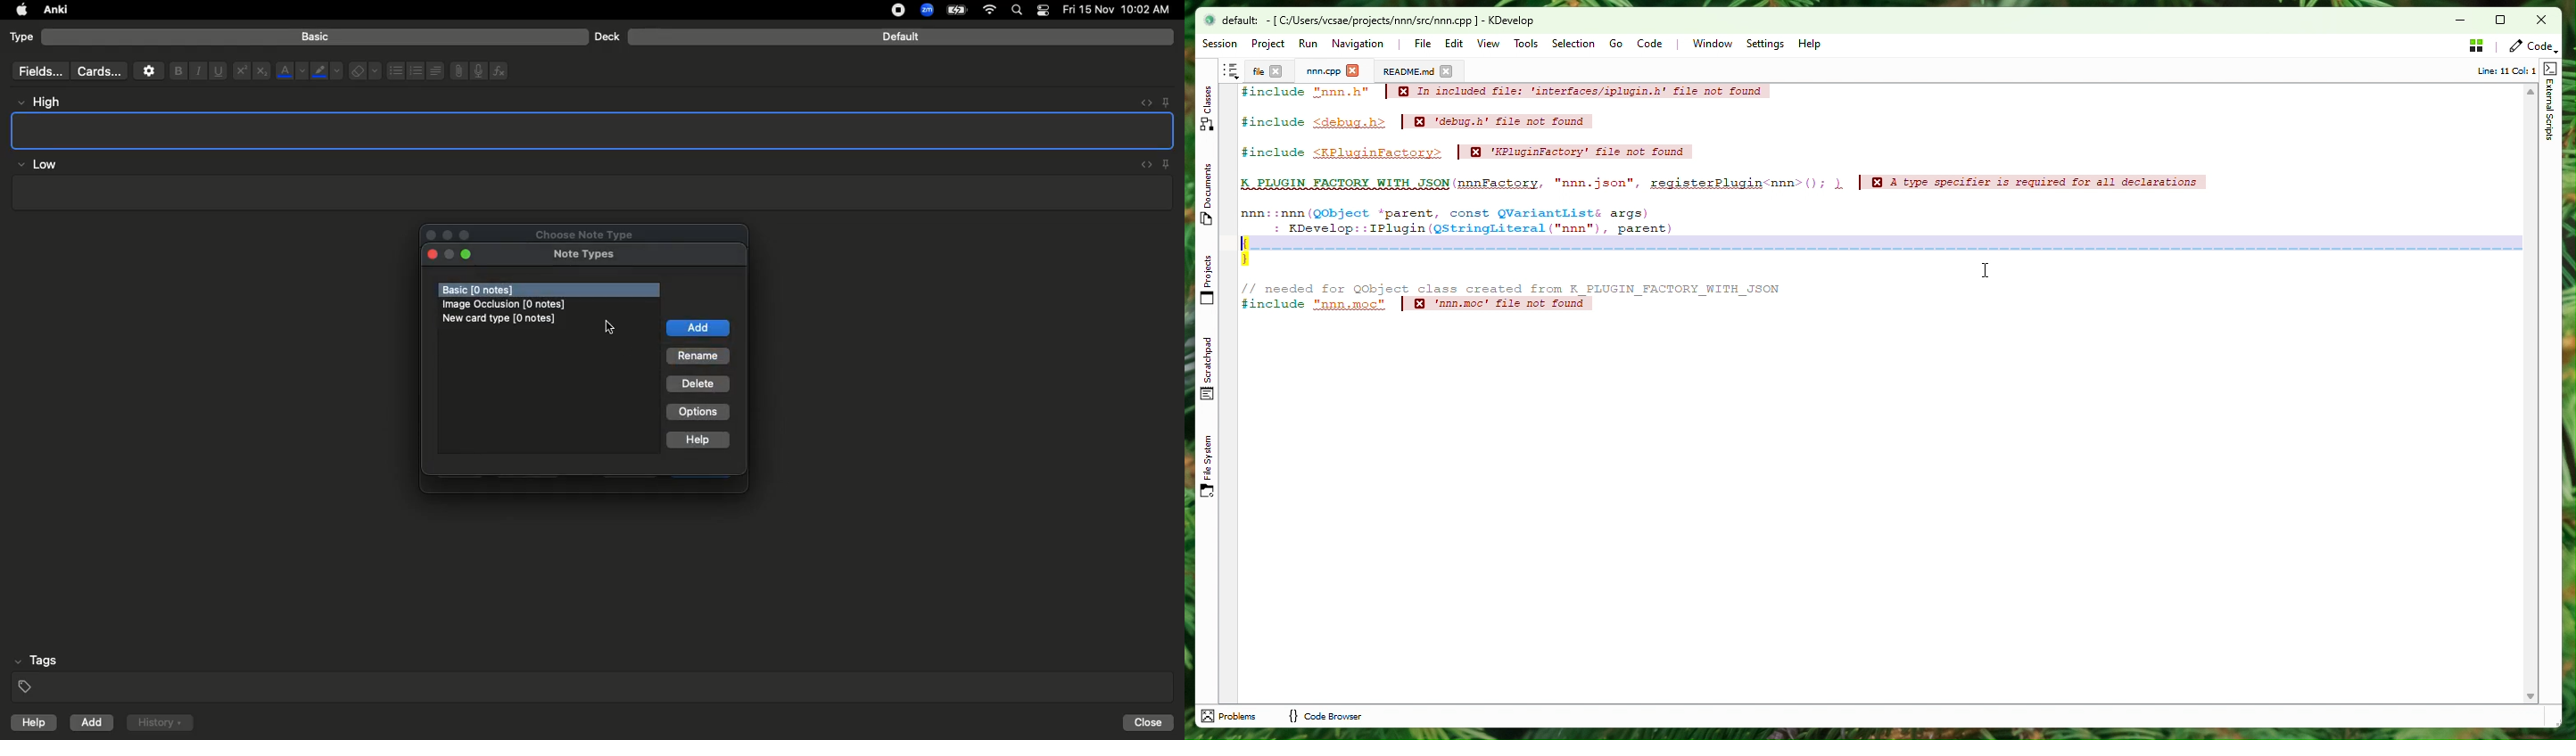  I want to click on date and time, so click(1121, 9).